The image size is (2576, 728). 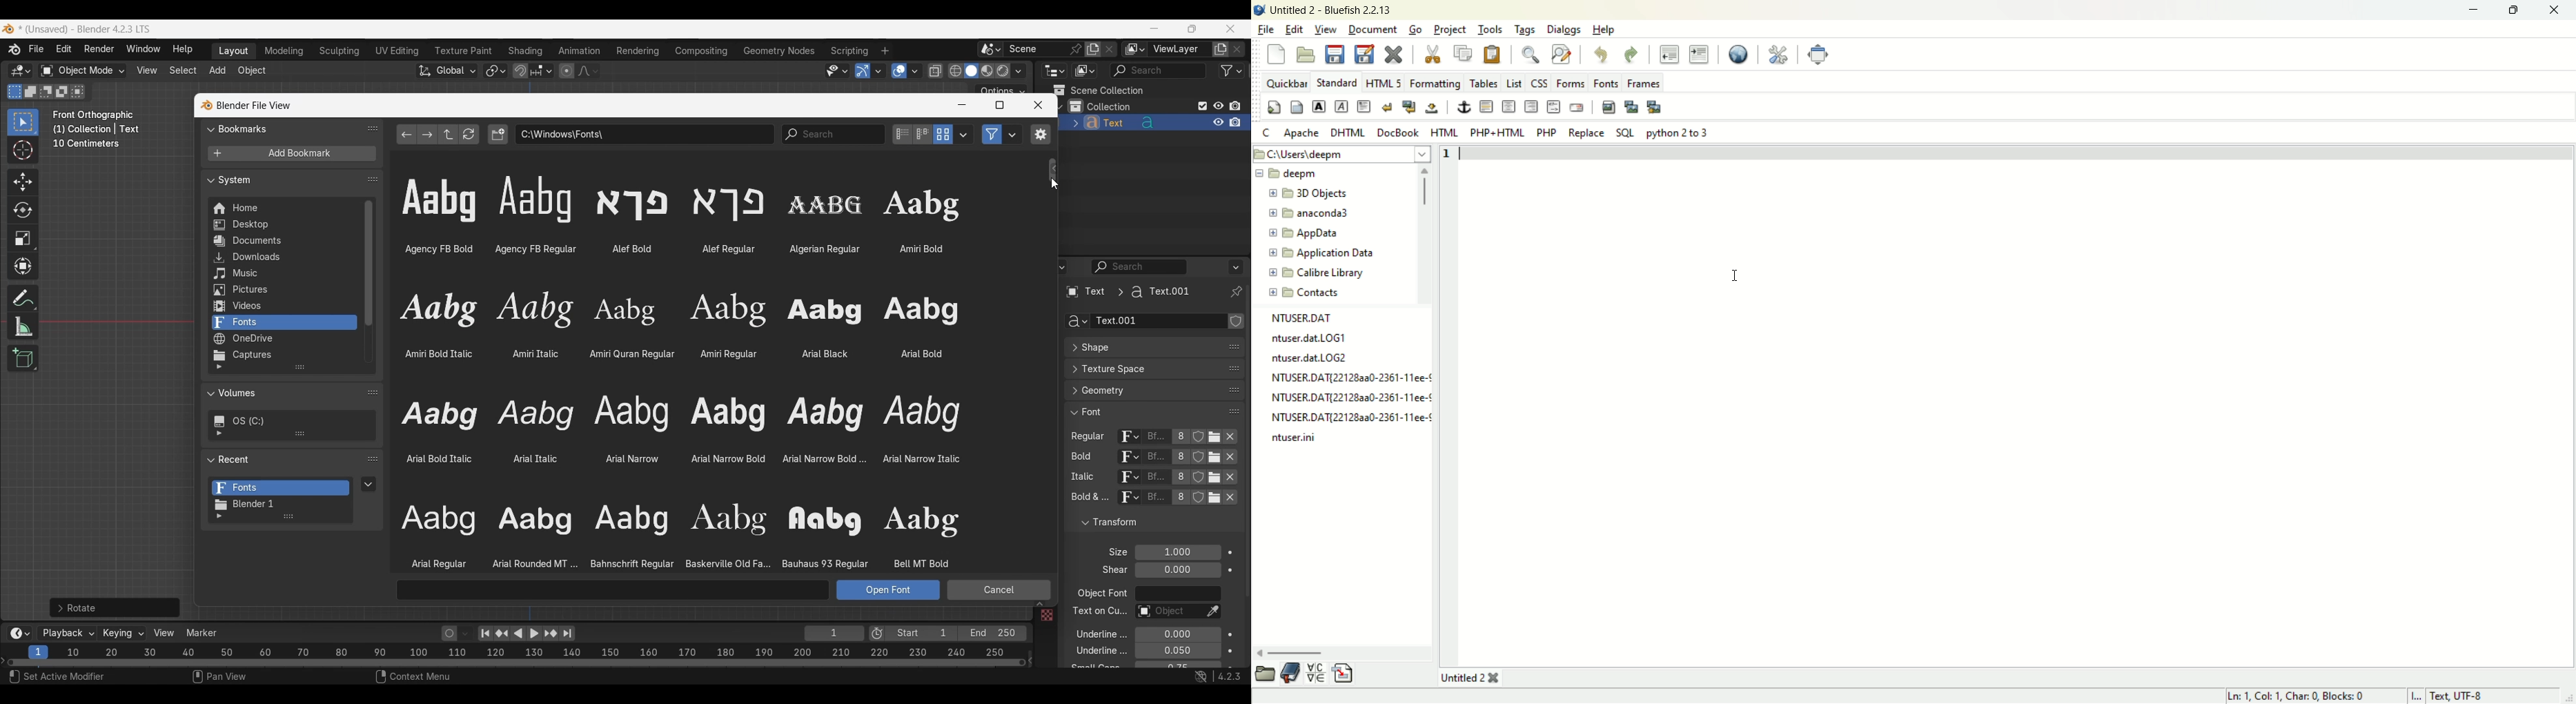 I want to click on help, so click(x=1605, y=30).